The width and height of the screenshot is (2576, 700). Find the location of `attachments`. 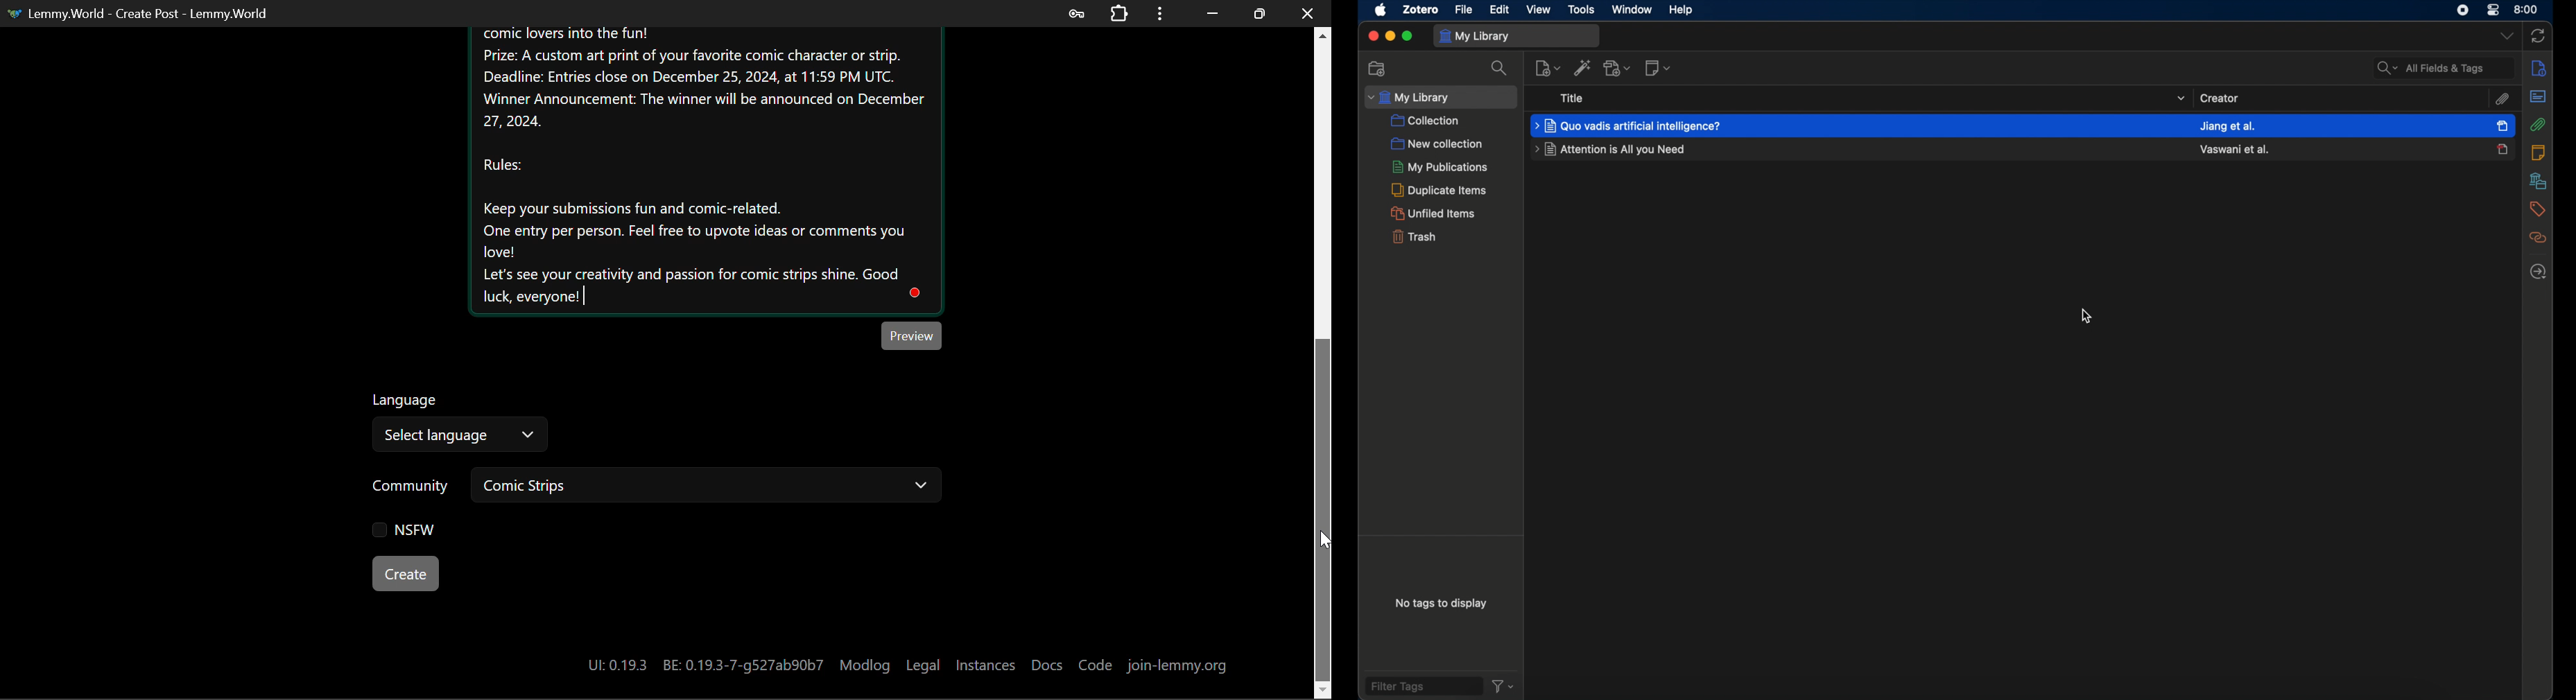

attachments is located at coordinates (2538, 124).